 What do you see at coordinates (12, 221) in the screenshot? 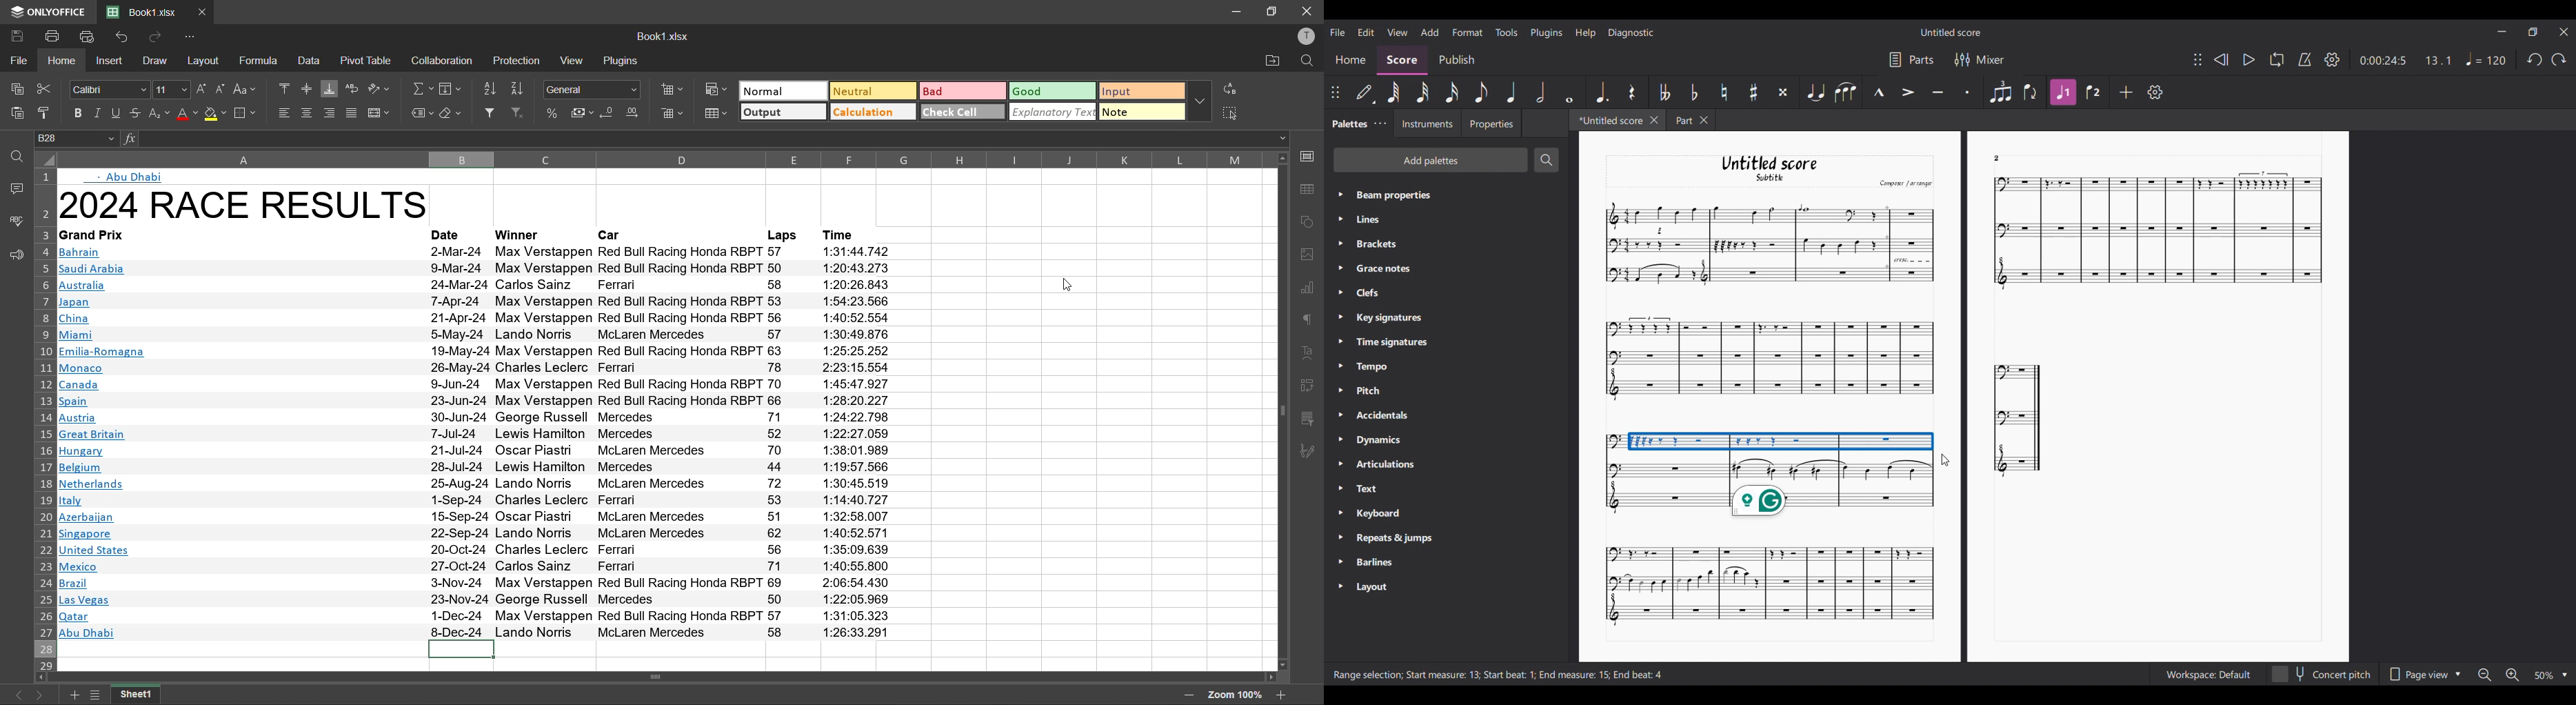
I see `spellcheck` at bounding box center [12, 221].